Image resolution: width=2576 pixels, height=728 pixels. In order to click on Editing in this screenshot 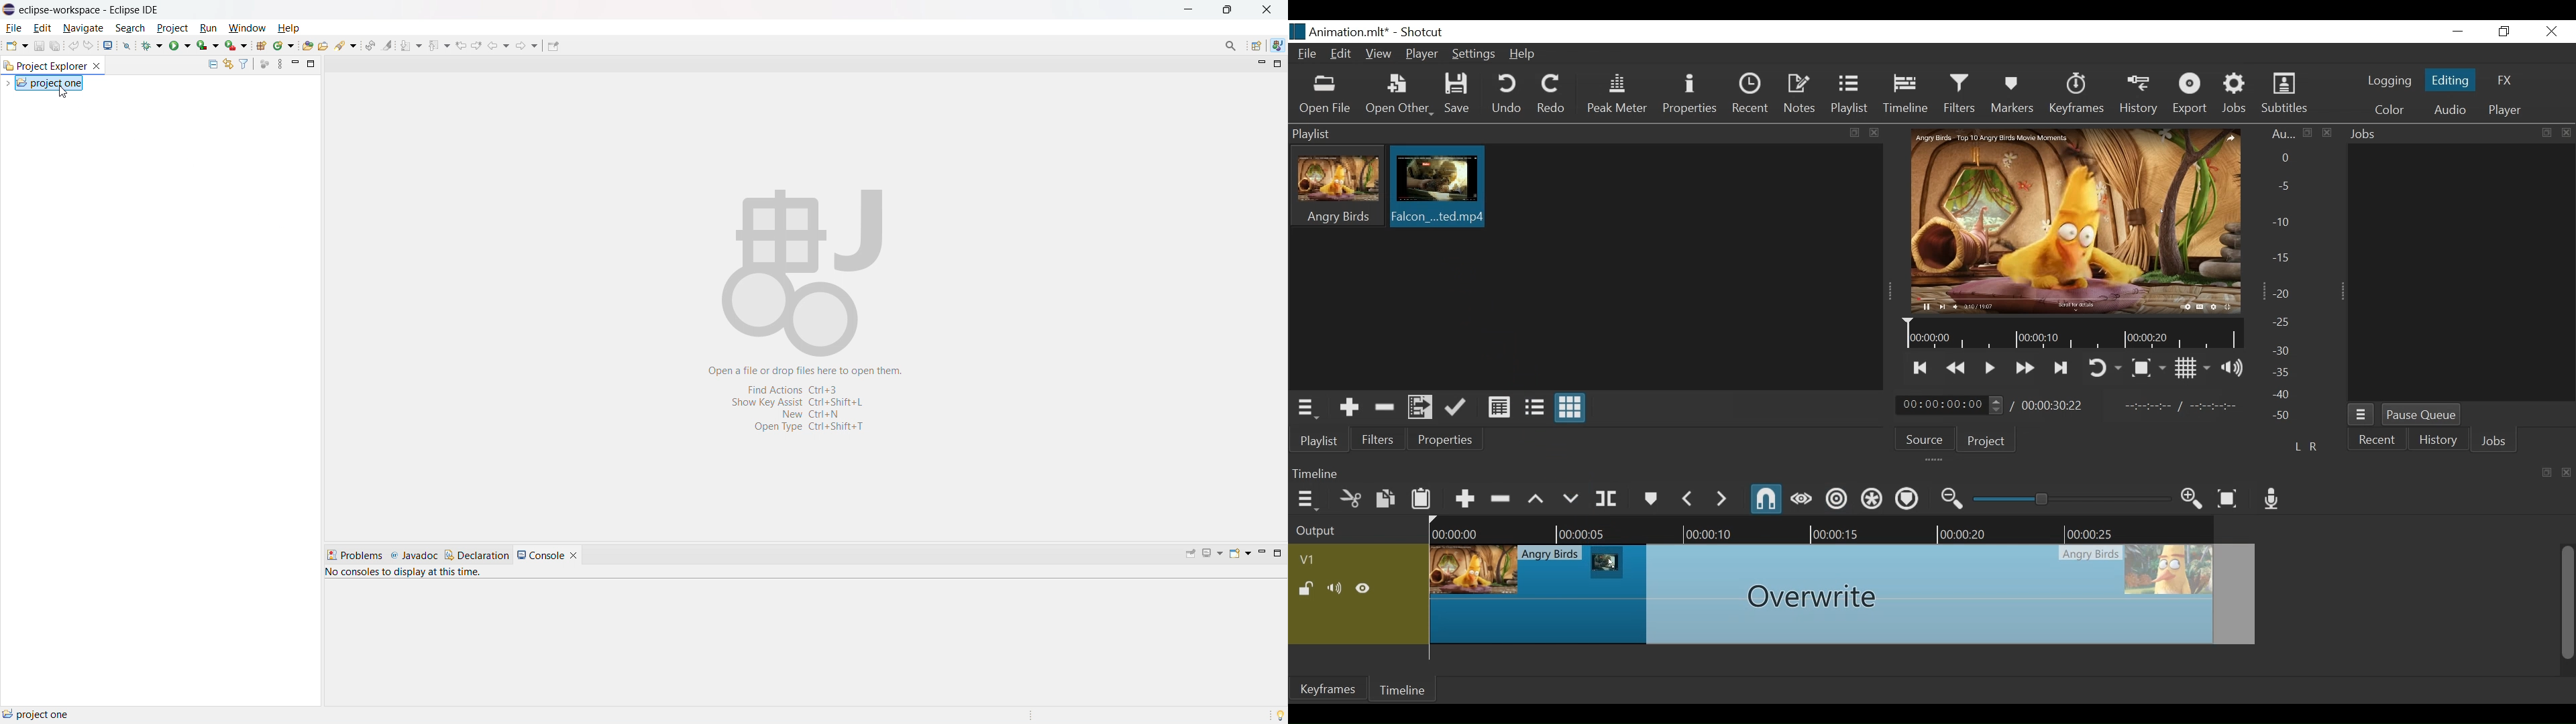, I will do `click(2449, 80)`.